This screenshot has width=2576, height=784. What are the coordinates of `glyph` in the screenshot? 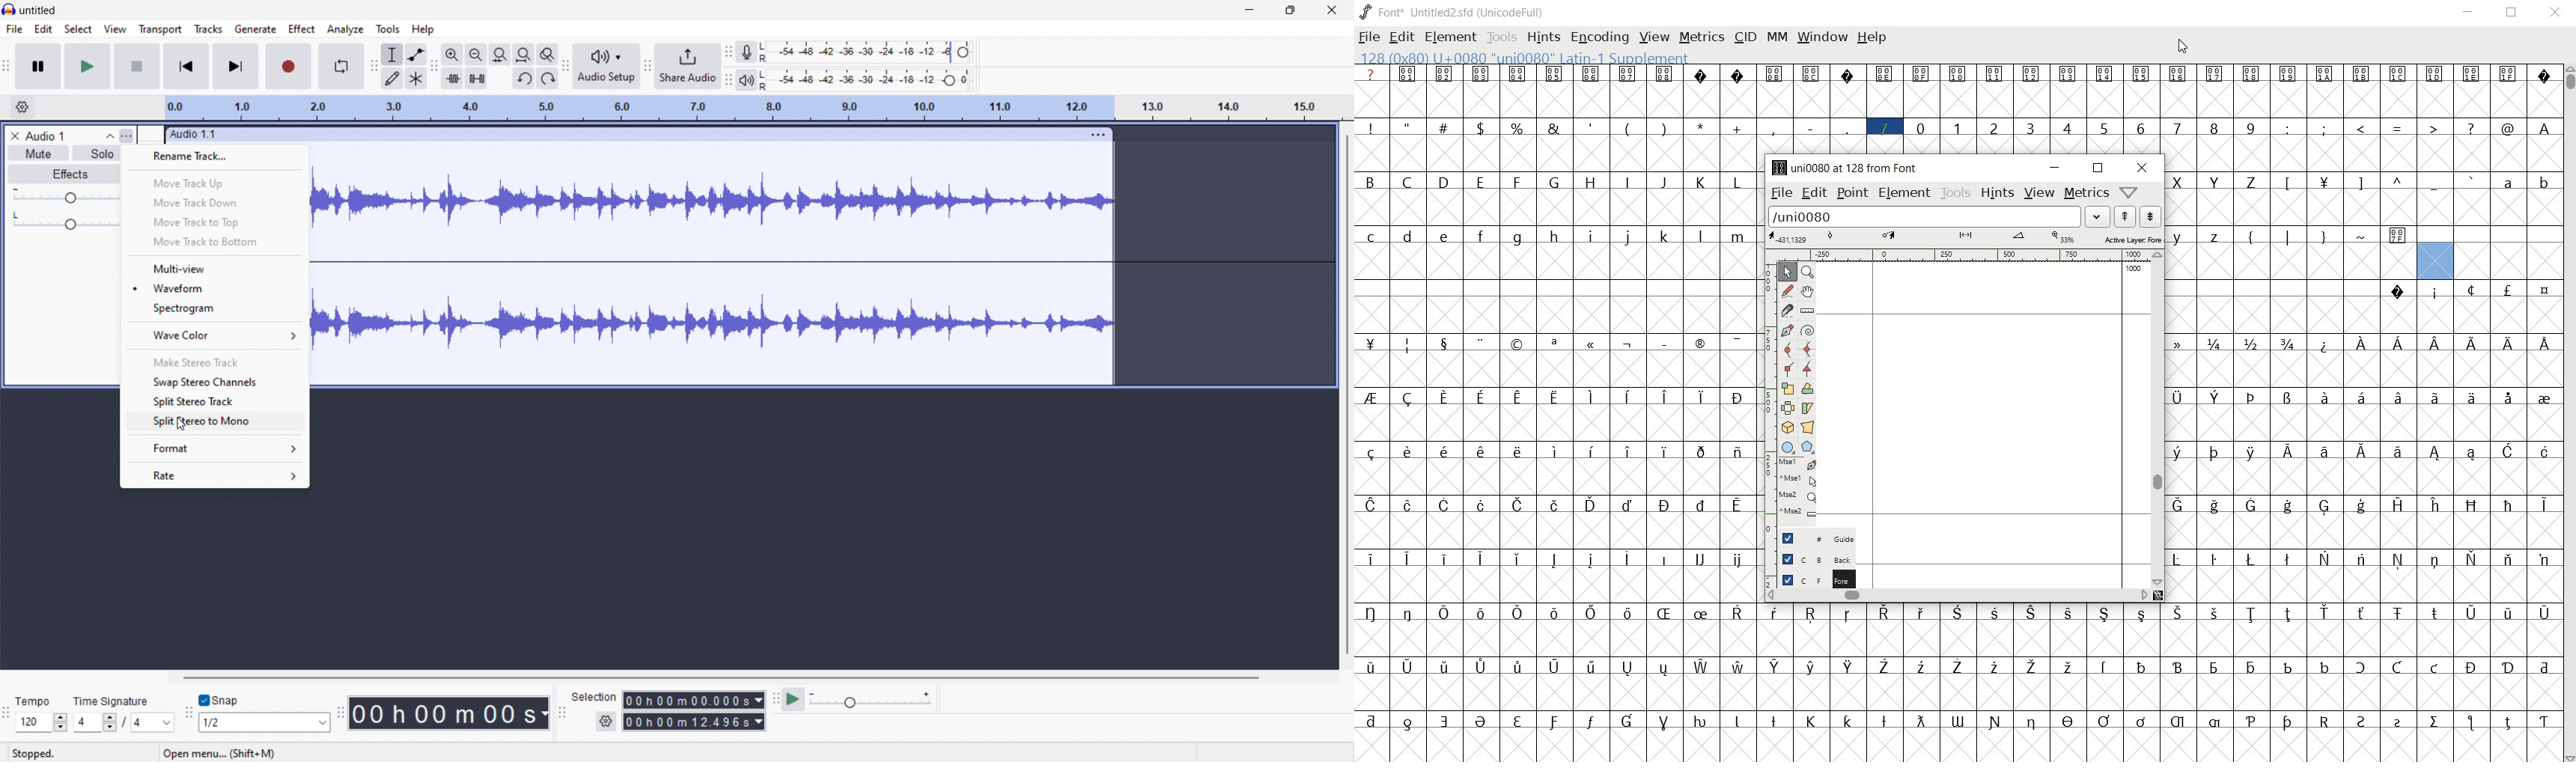 It's located at (1444, 74).